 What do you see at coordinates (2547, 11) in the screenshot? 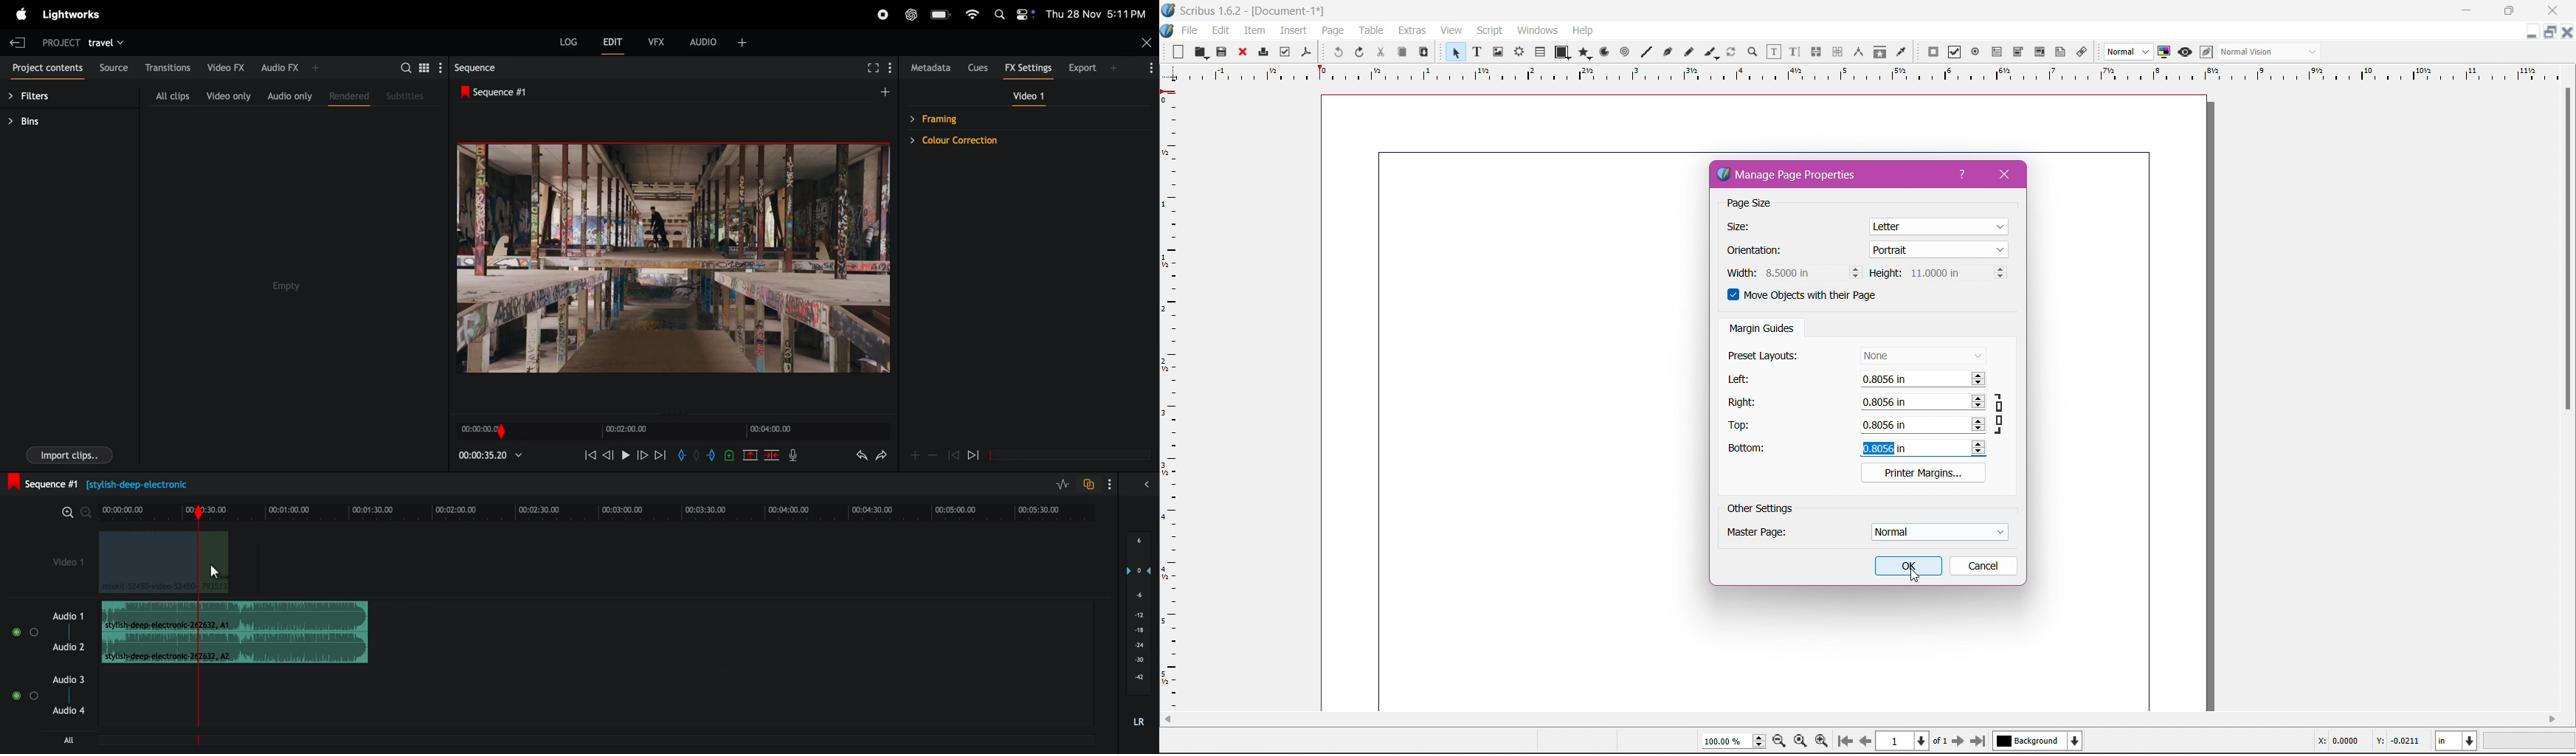
I see `Close` at bounding box center [2547, 11].